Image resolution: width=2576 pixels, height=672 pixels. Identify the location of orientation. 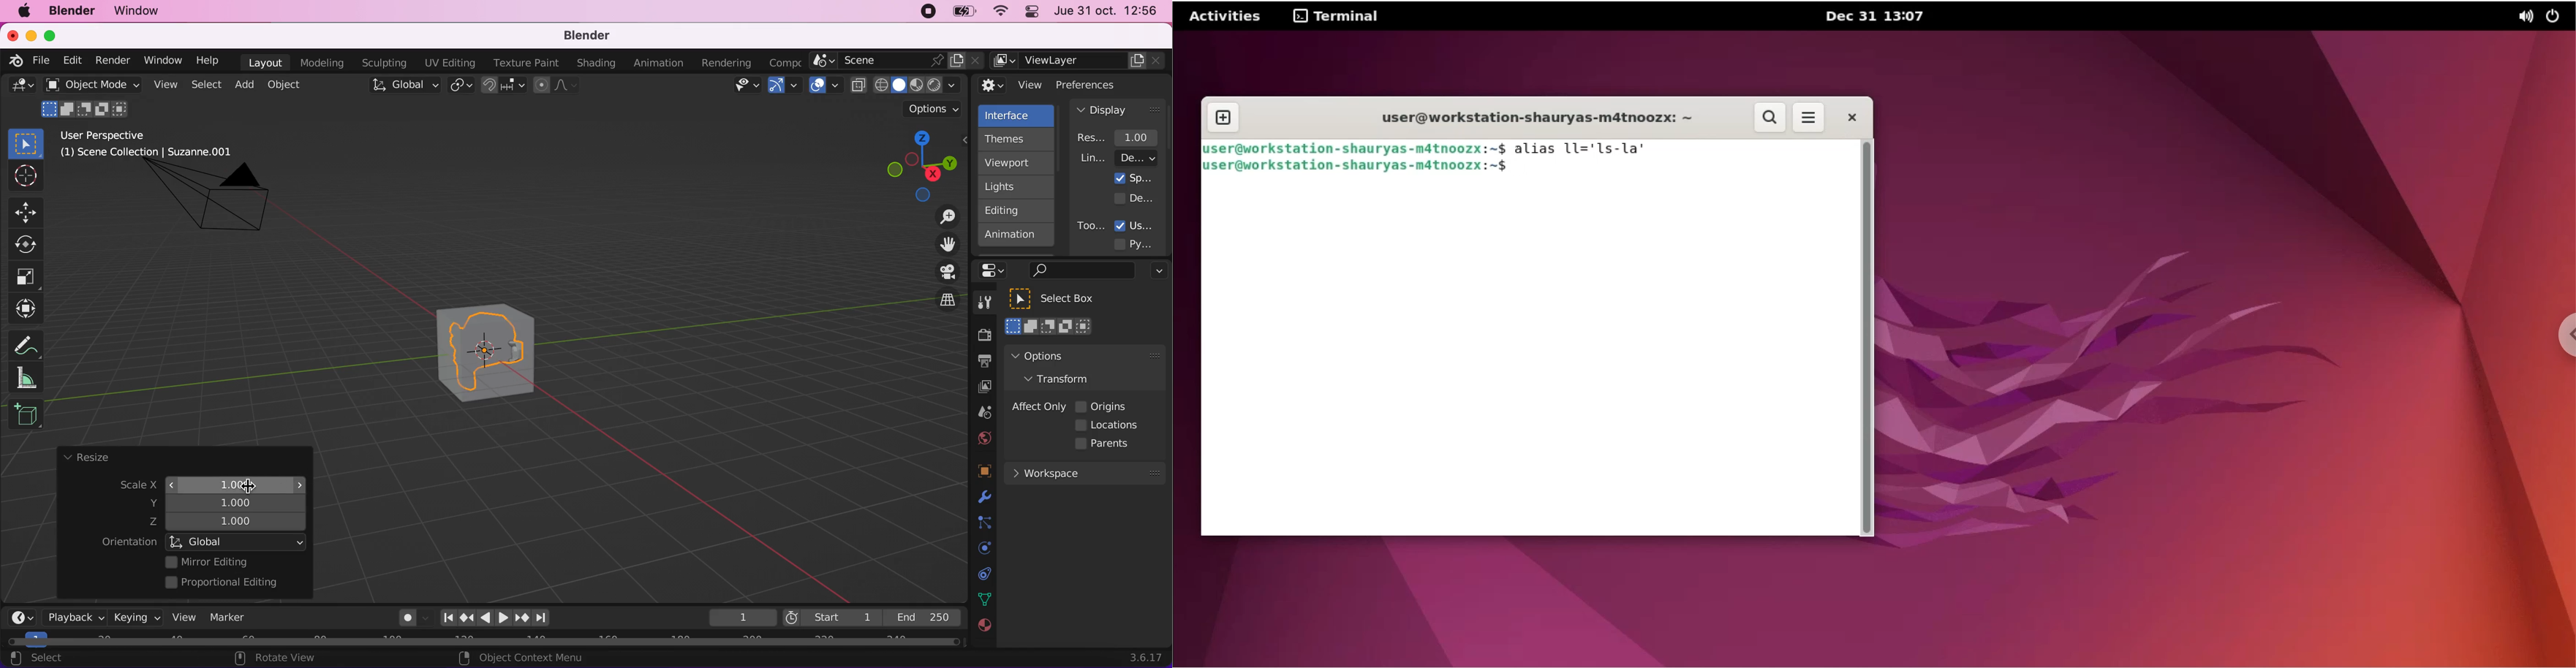
(129, 542).